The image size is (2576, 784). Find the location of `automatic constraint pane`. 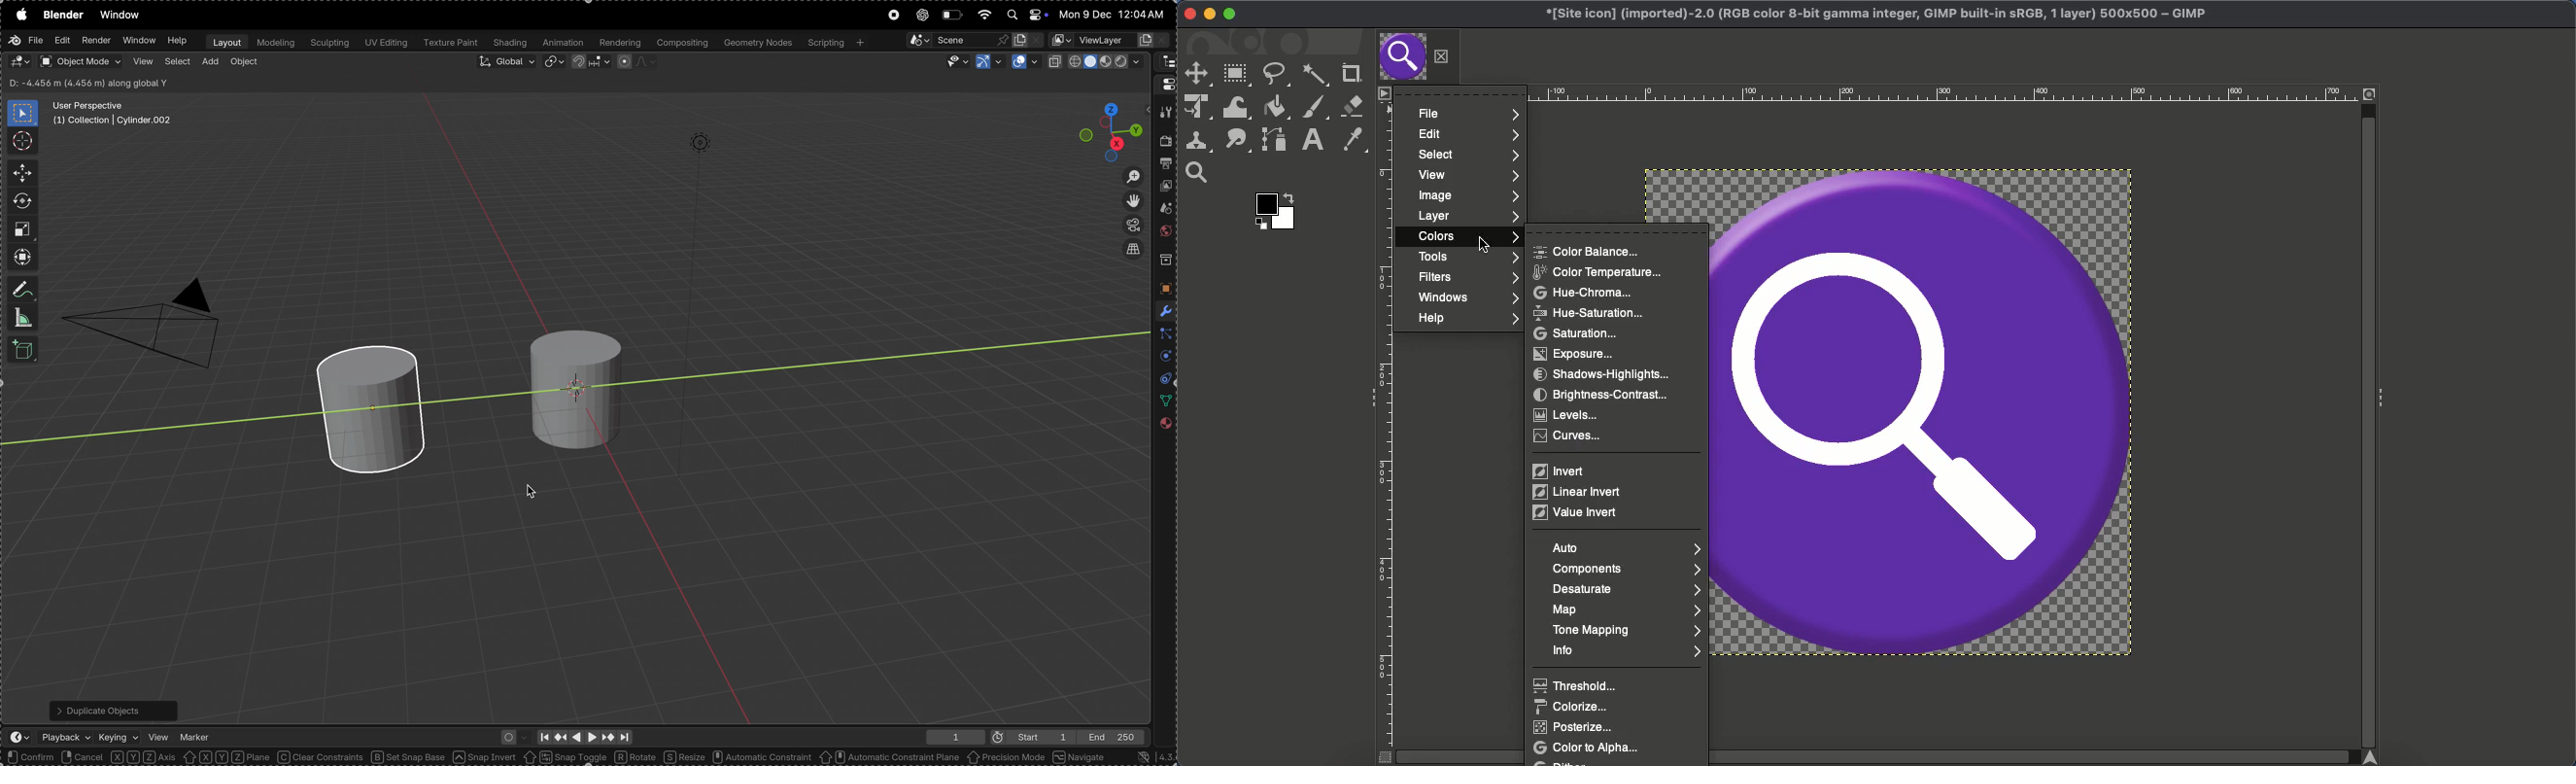

automatic constraint pane is located at coordinates (889, 758).